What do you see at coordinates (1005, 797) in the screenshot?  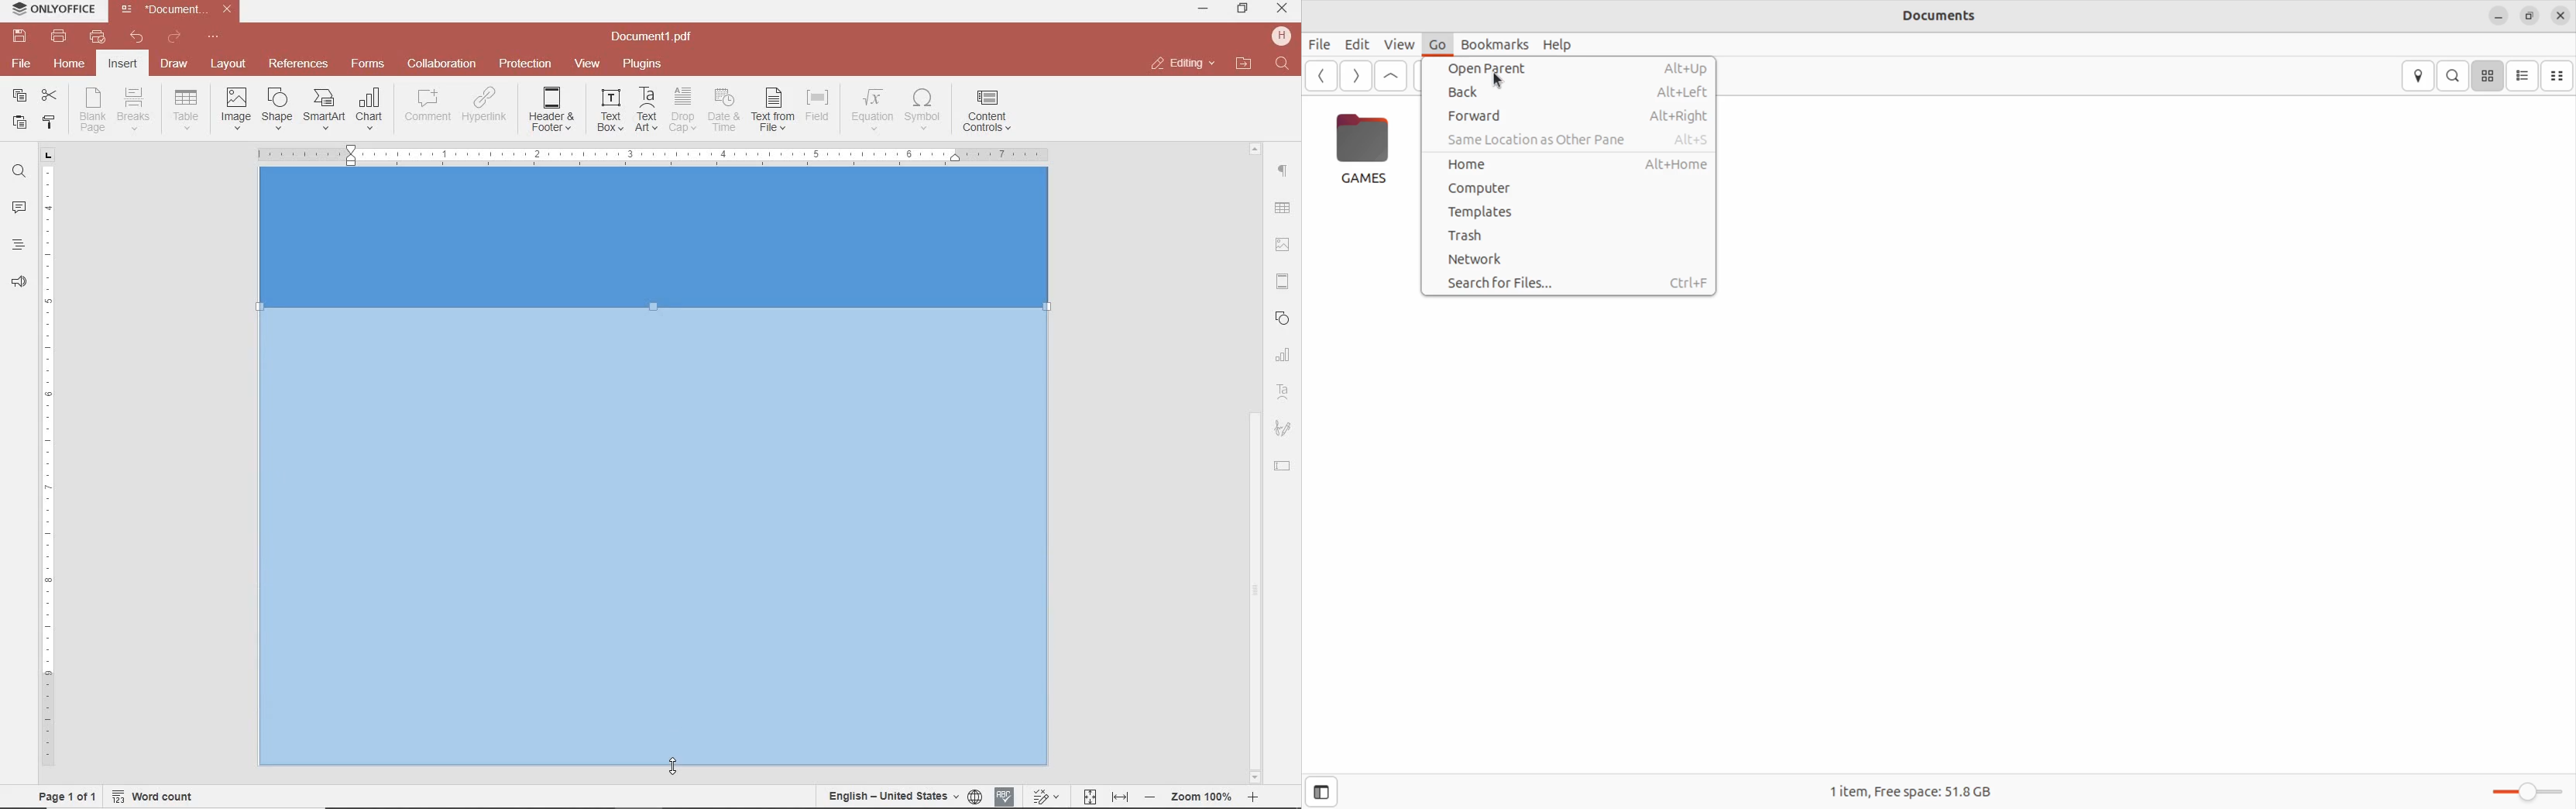 I see `spell checking` at bounding box center [1005, 797].